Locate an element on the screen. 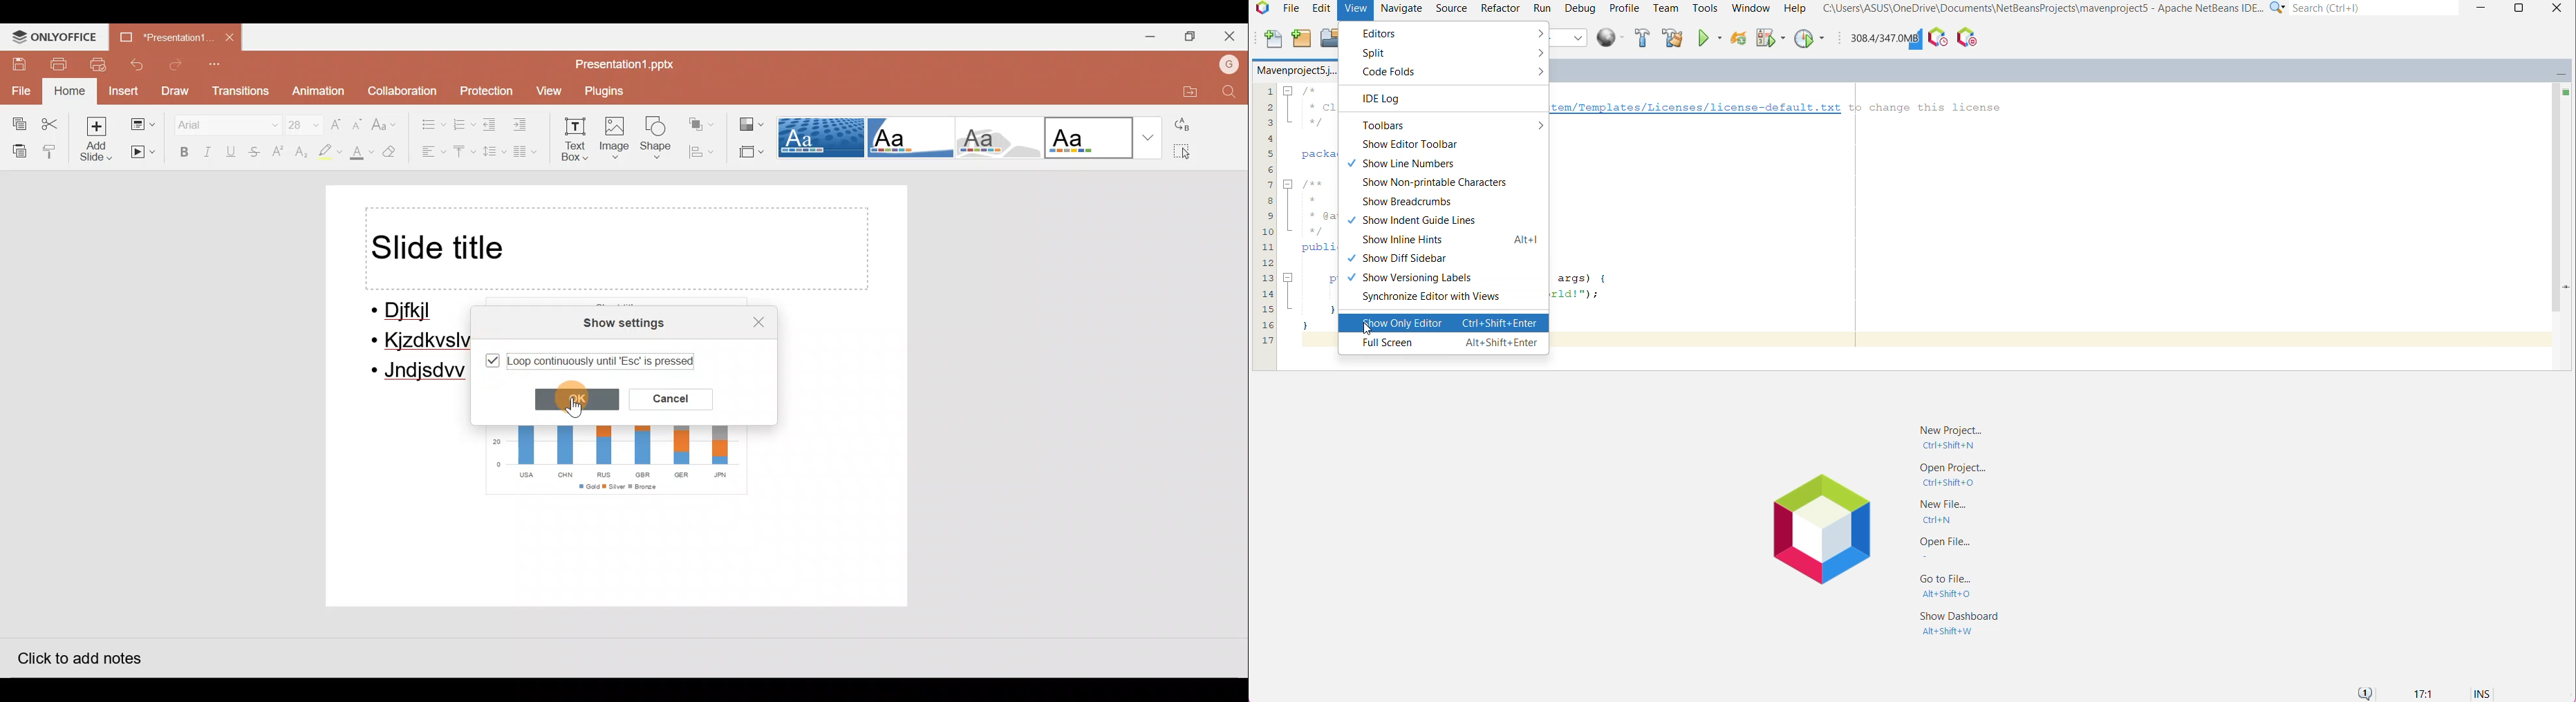 This screenshot has height=728, width=2576. Bold is located at coordinates (180, 151).